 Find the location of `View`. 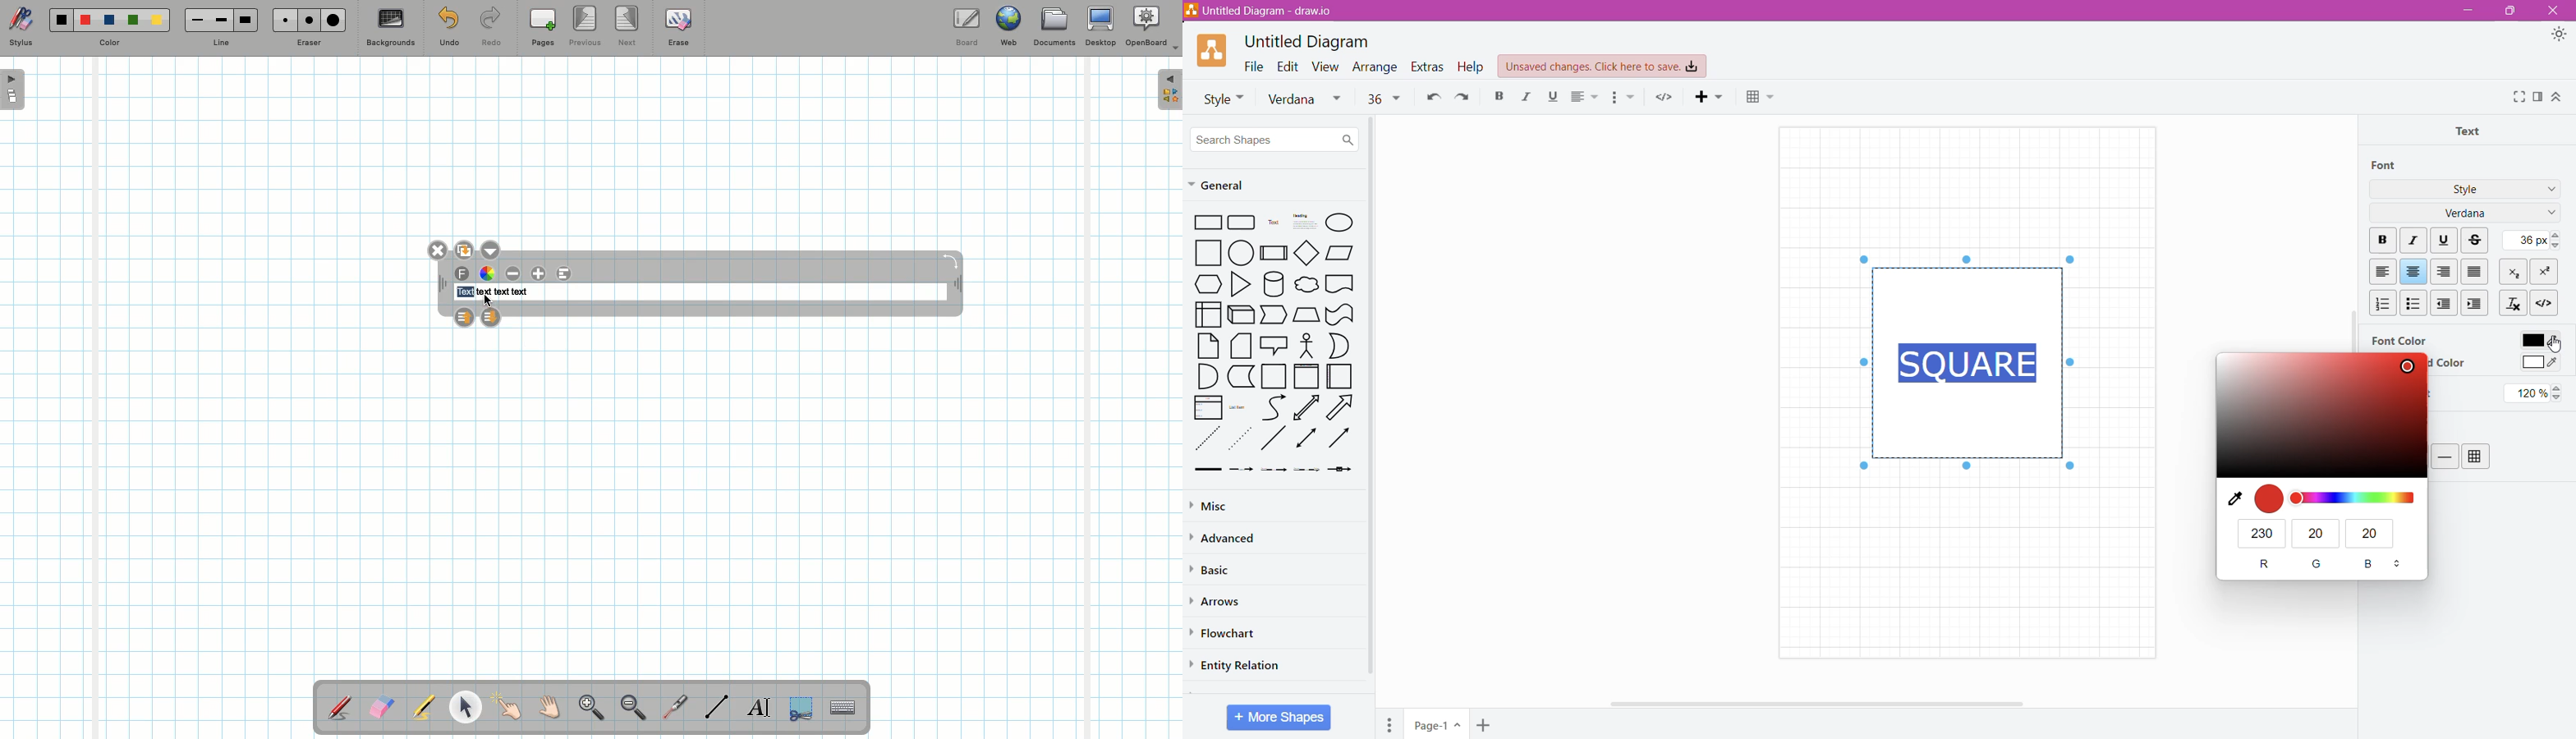

View is located at coordinates (1326, 65).